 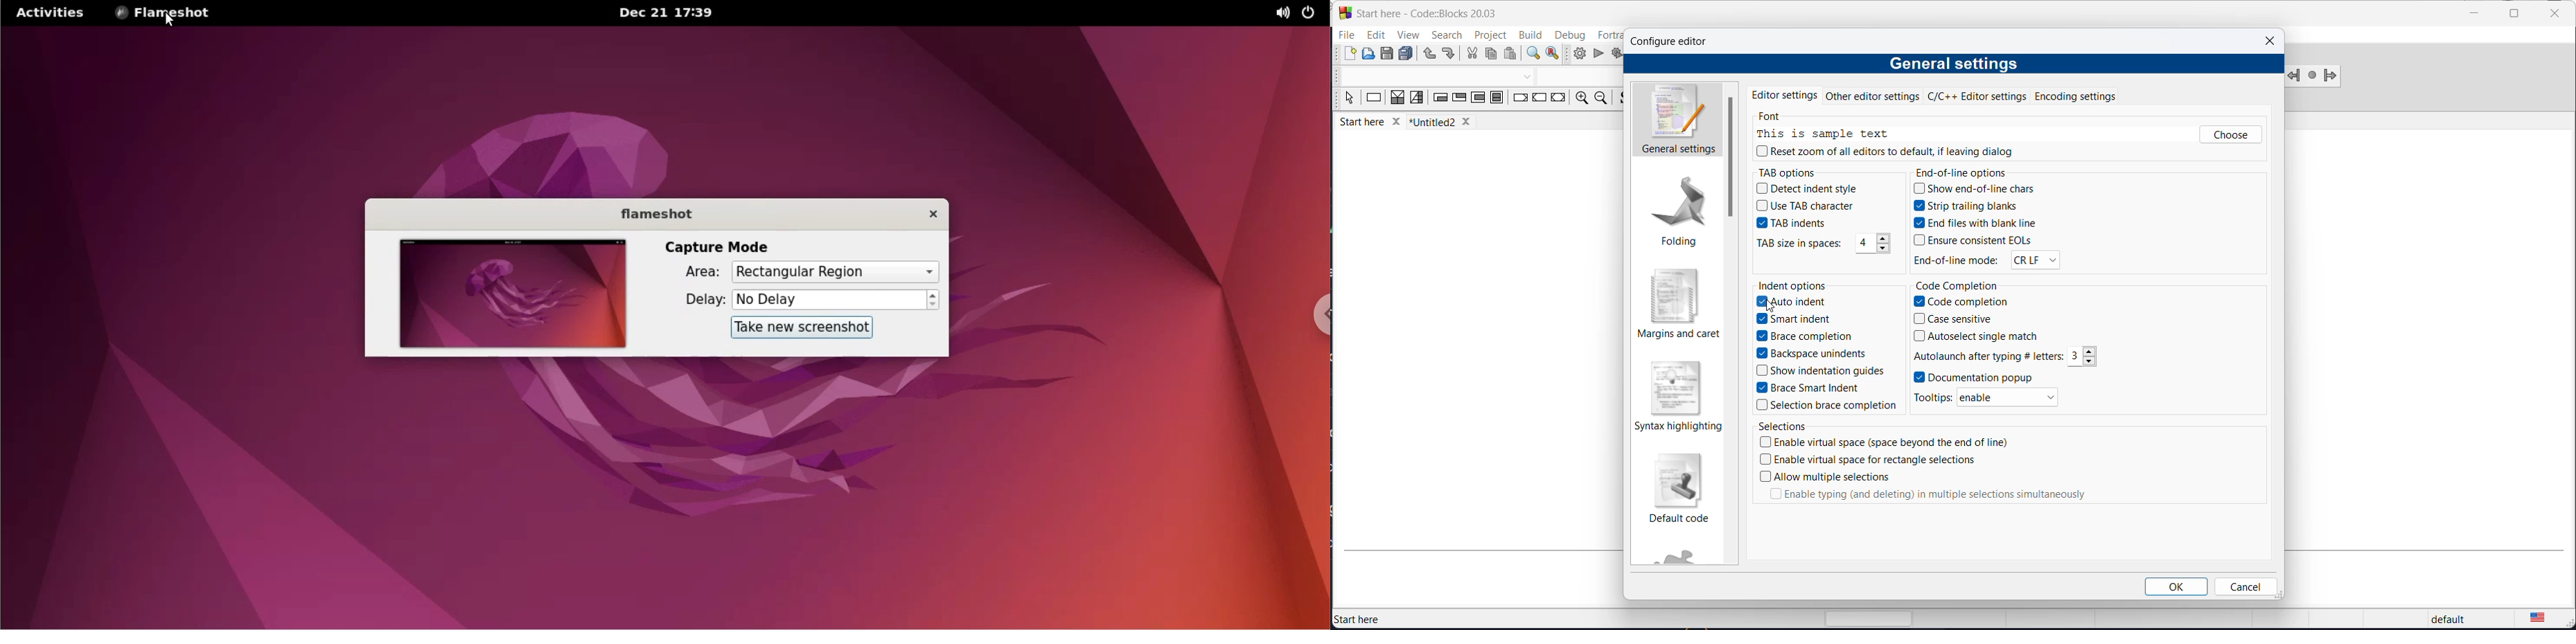 I want to click on exit condition loop, so click(x=1459, y=99).